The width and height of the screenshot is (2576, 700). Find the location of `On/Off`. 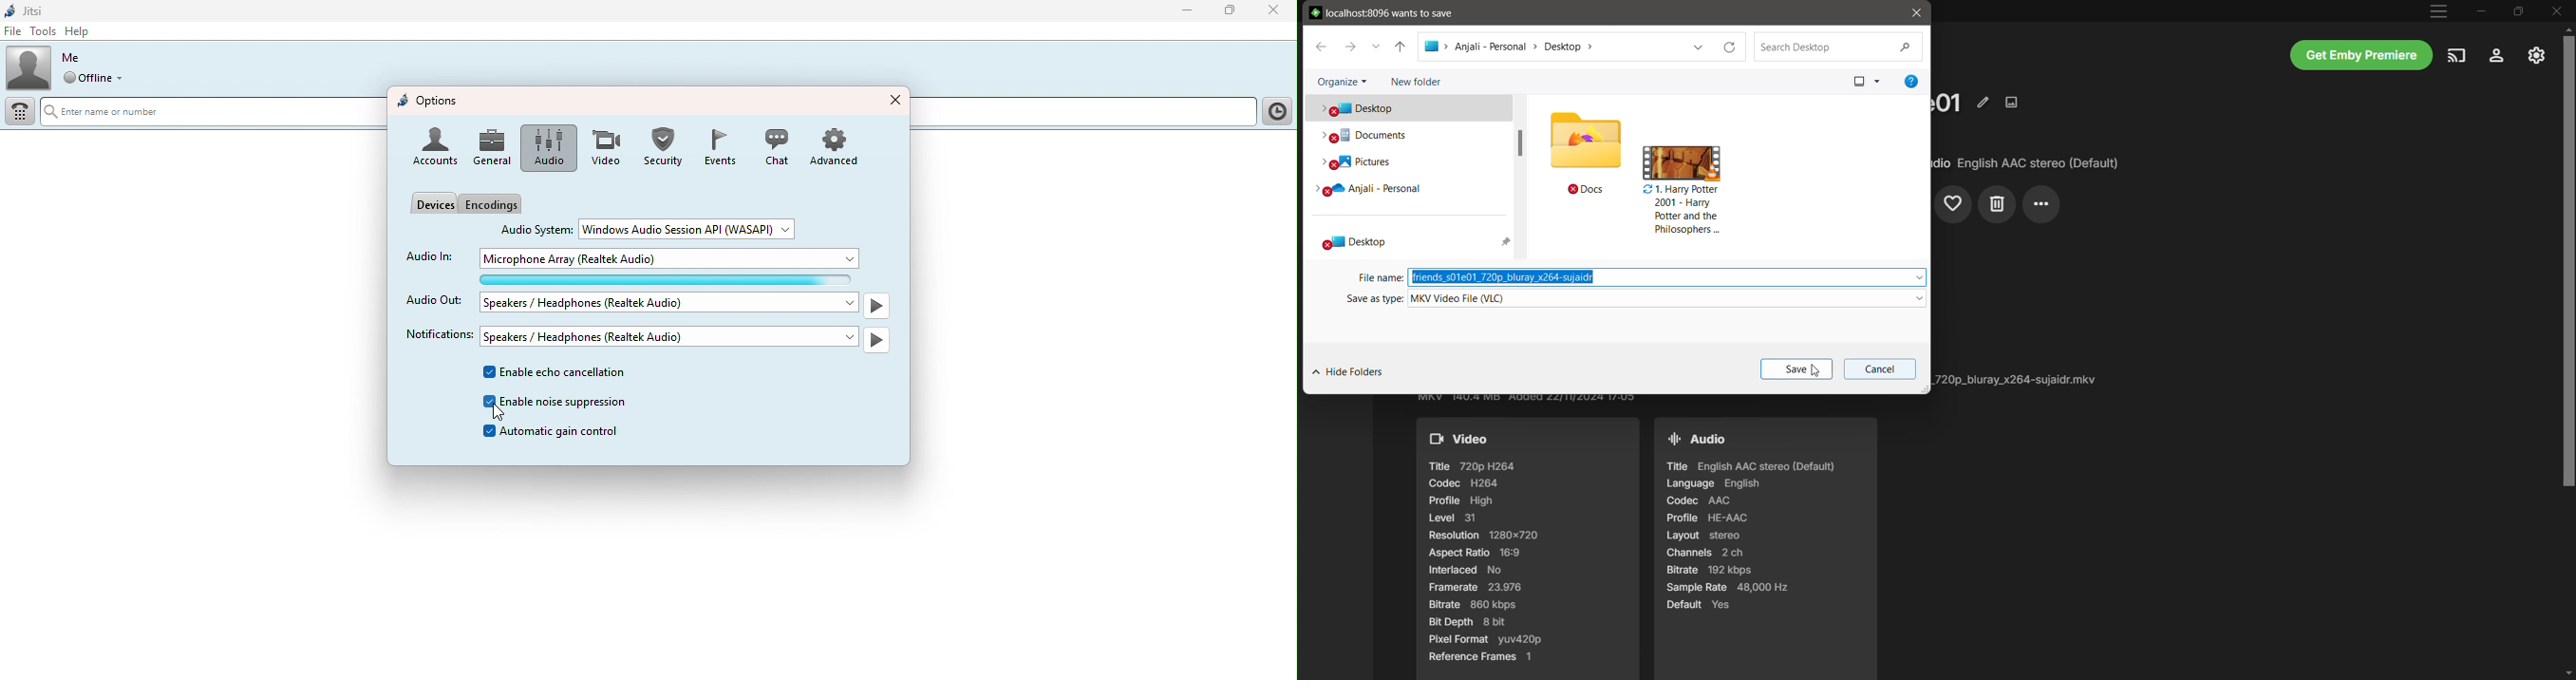

On/Off is located at coordinates (878, 340).